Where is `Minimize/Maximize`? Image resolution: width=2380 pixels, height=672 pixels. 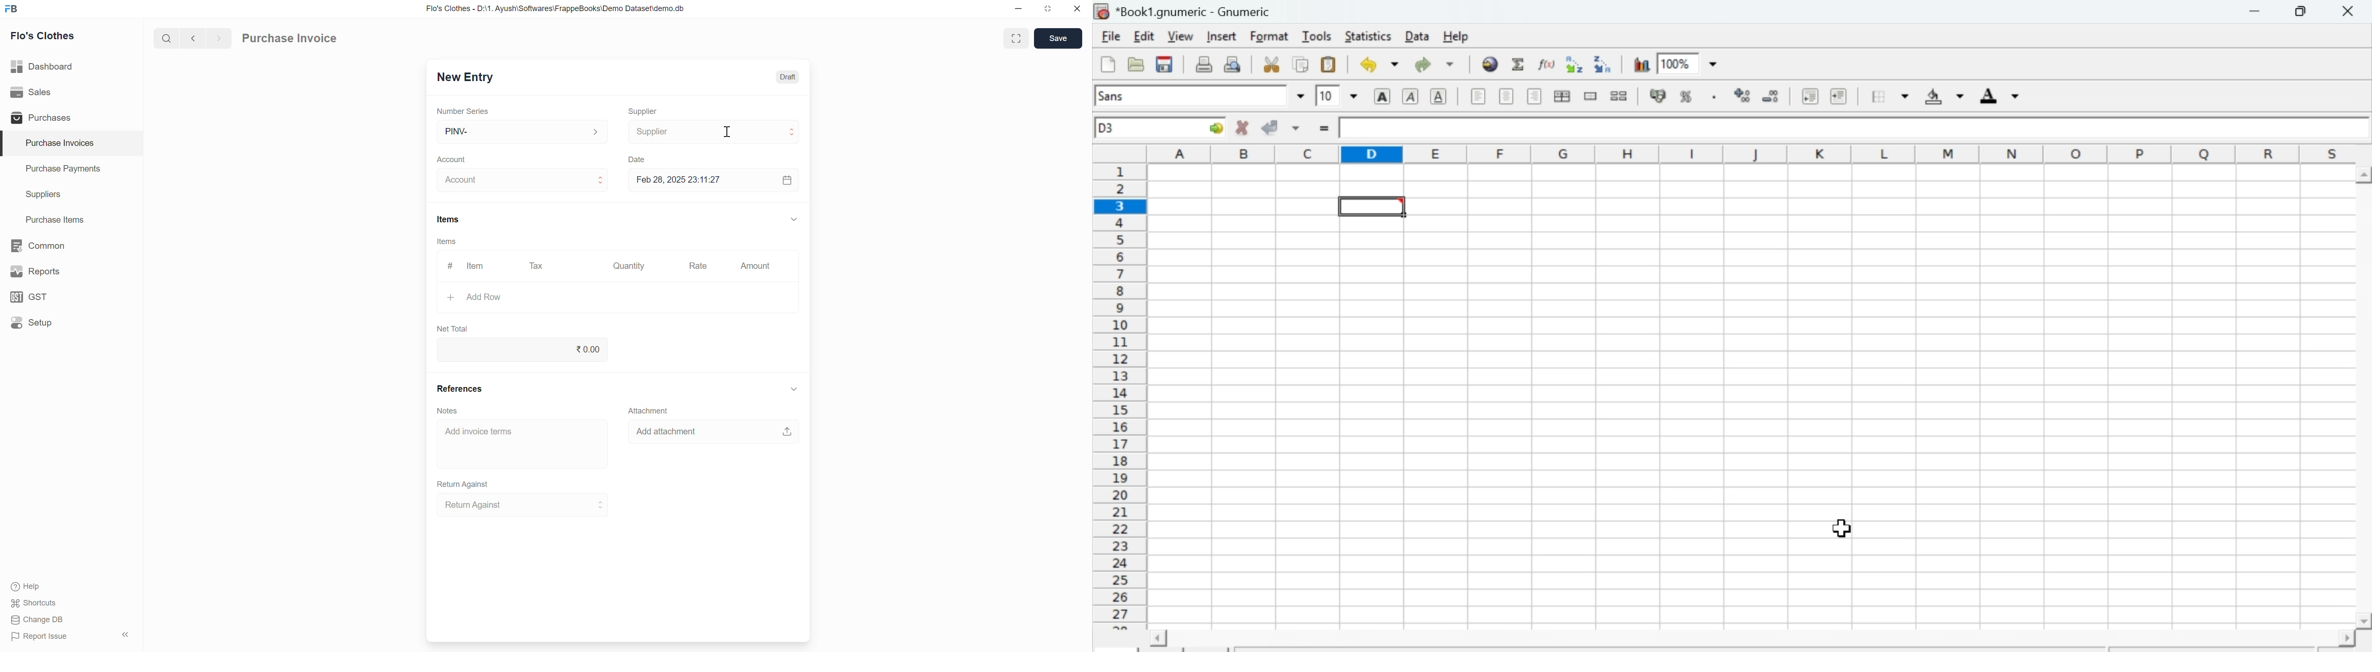 Minimize/Maximize is located at coordinates (2302, 12).